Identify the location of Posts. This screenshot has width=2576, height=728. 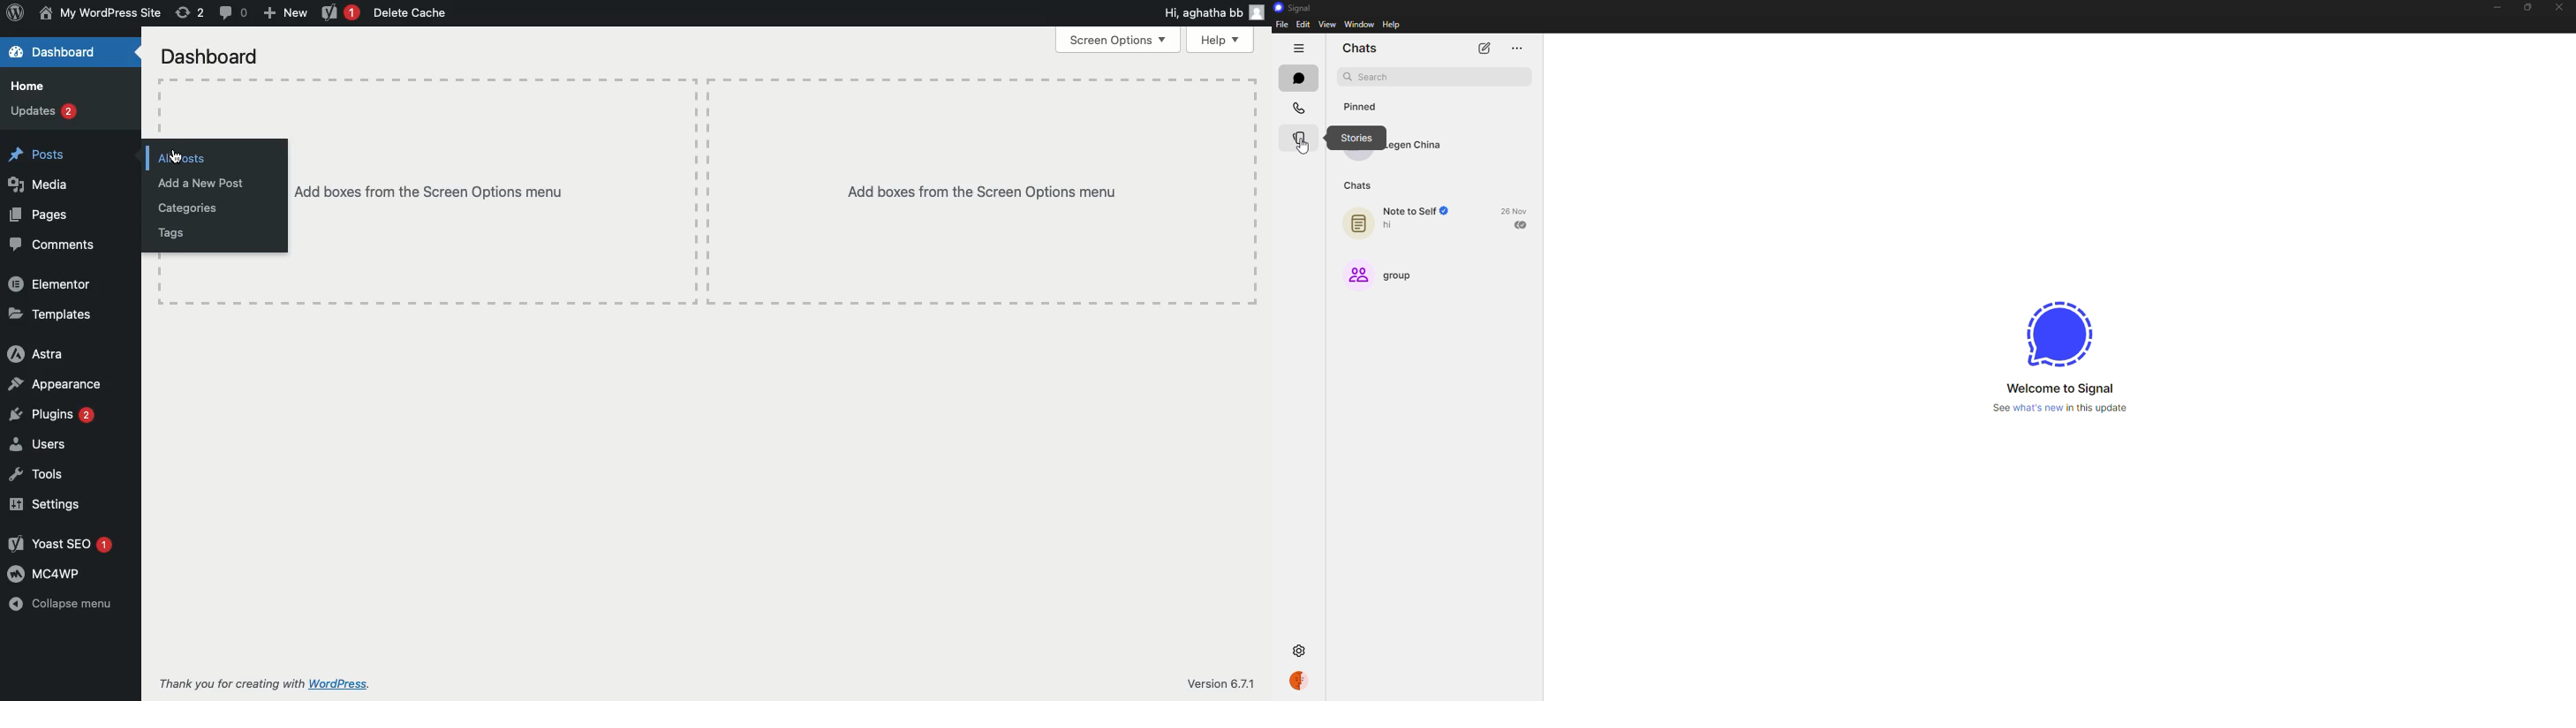
(39, 155).